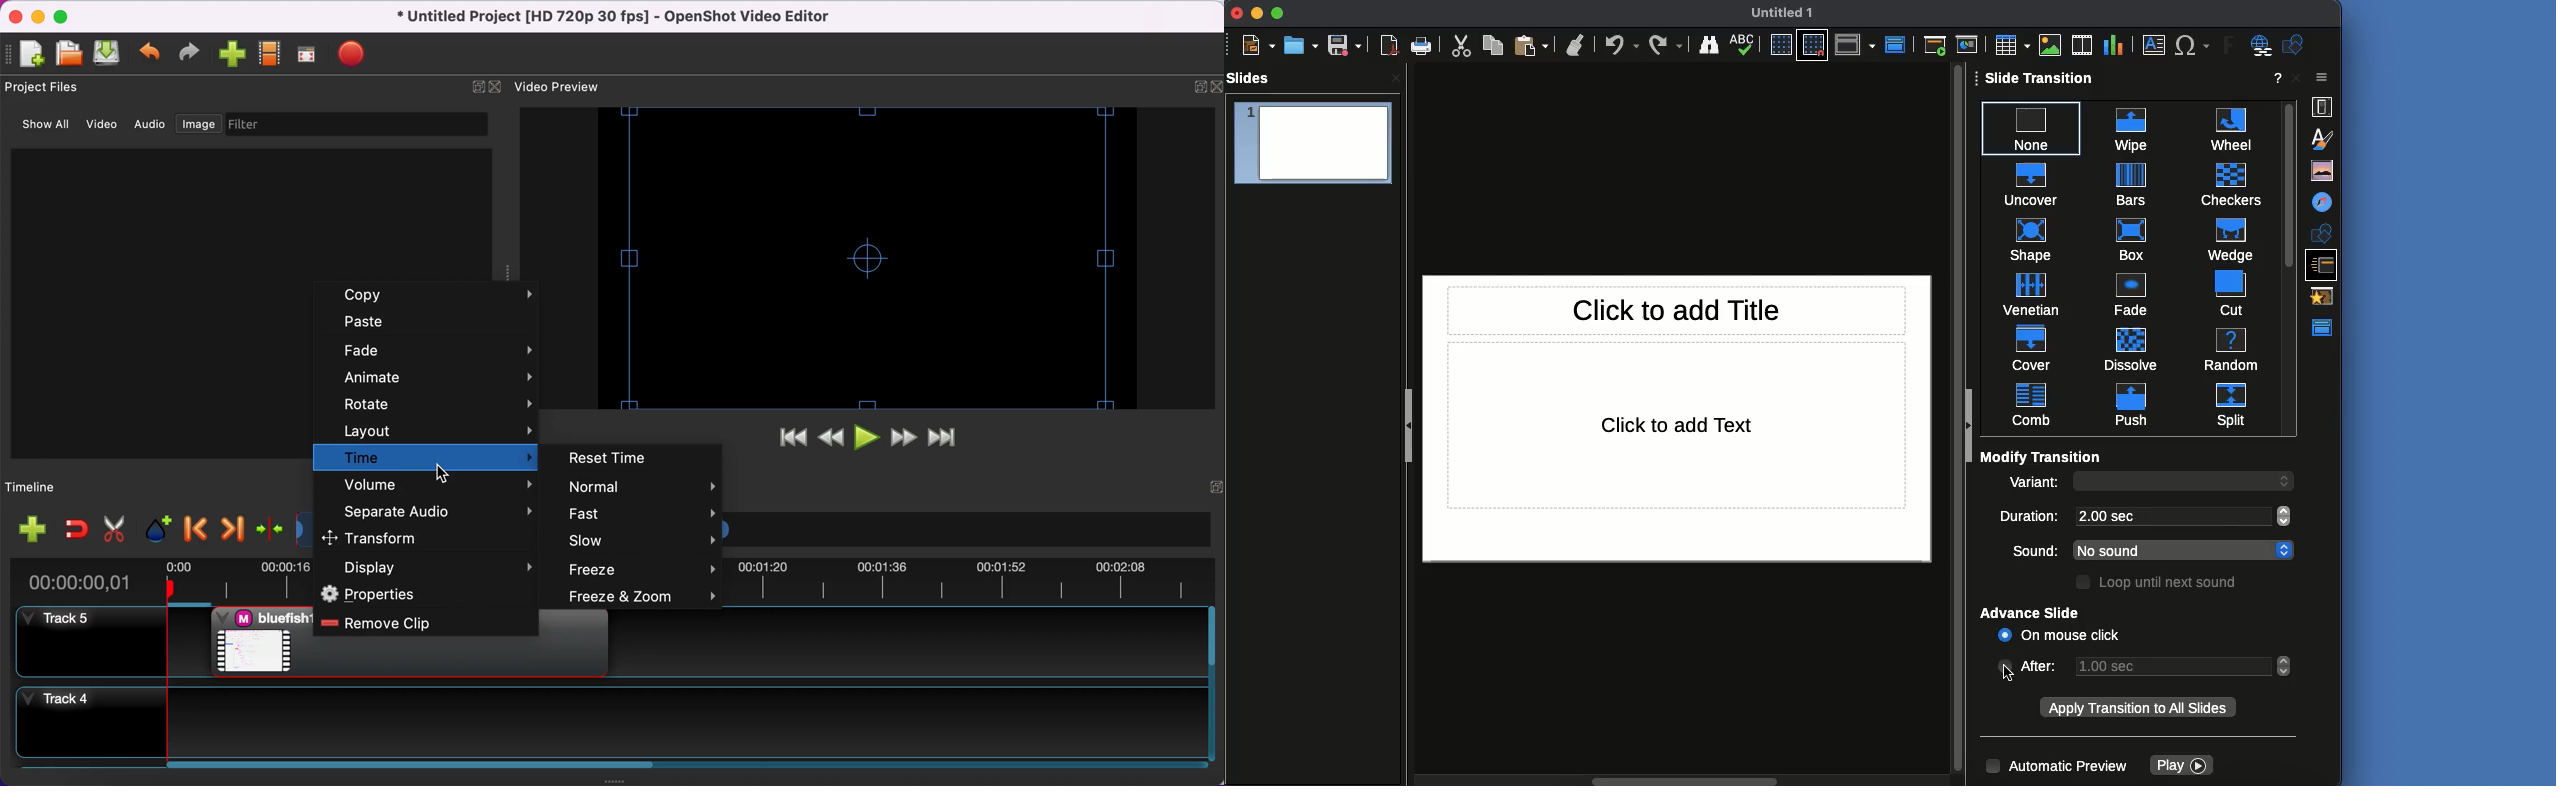  What do you see at coordinates (1712, 46) in the screenshot?
I see `Finder` at bounding box center [1712, 46].